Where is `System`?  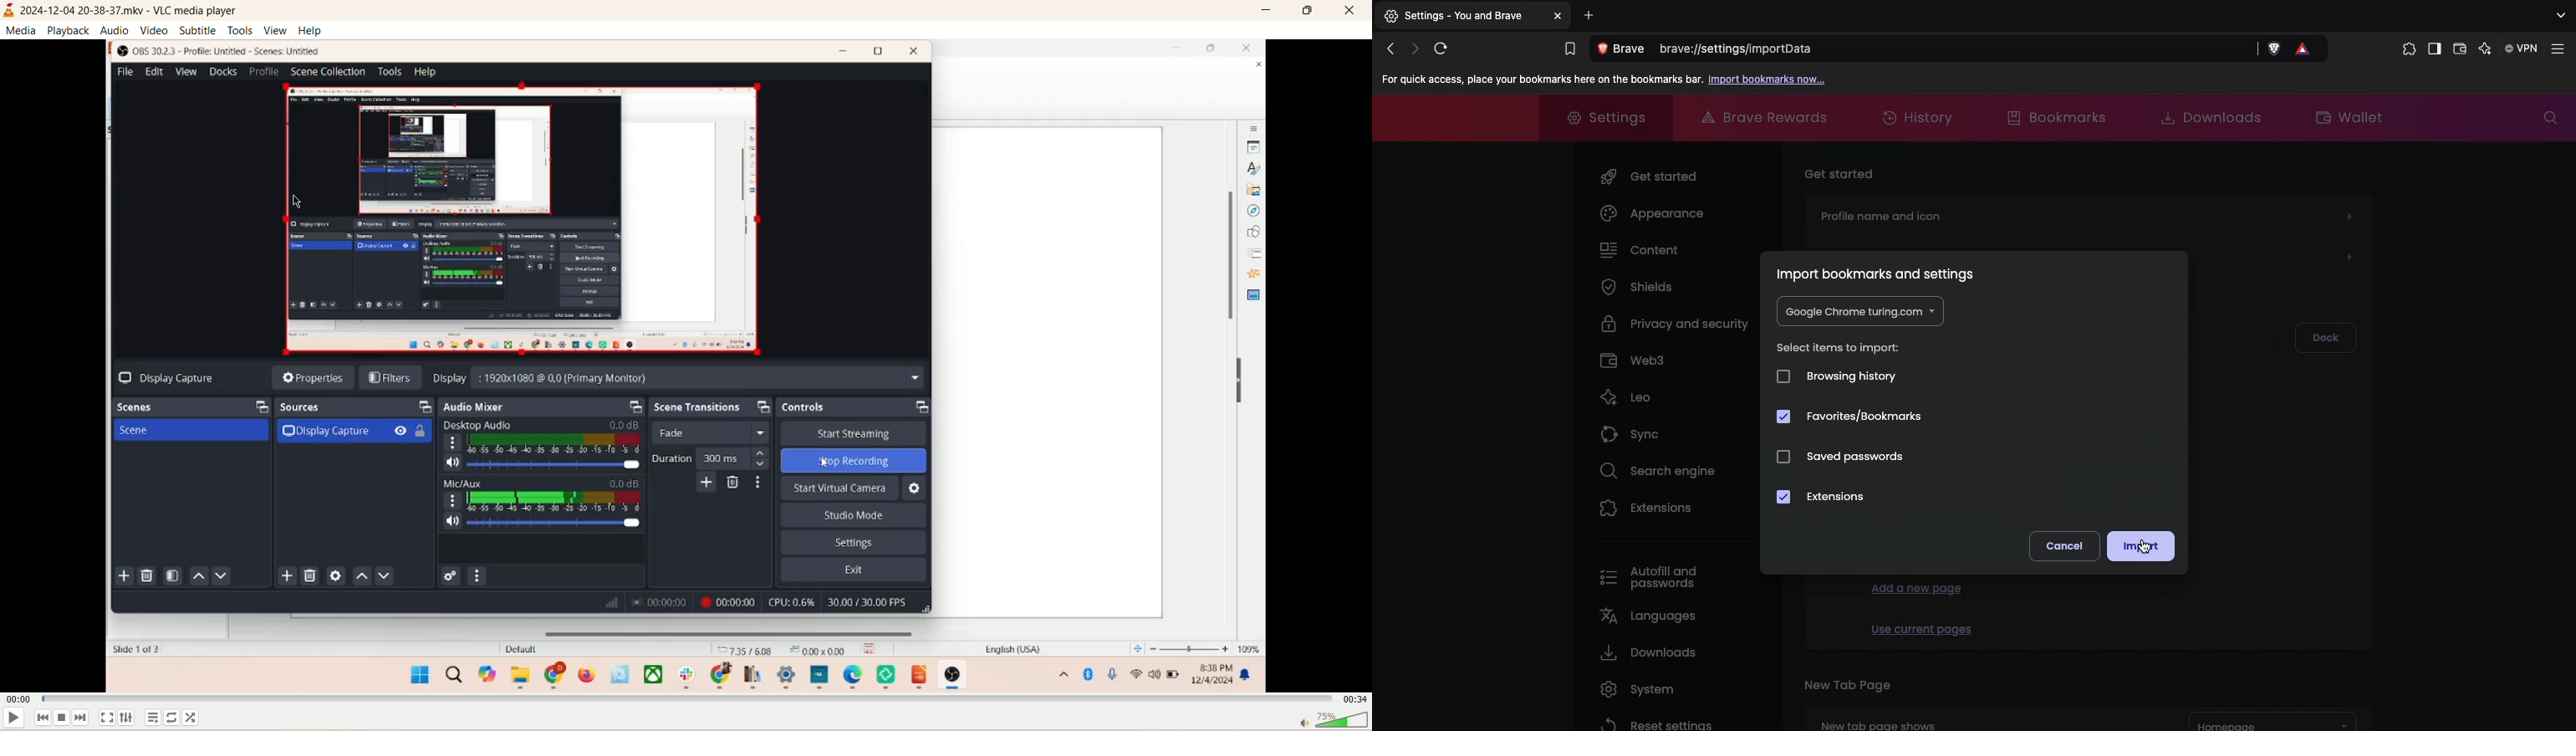
System is located at coordinates (1633, 689).